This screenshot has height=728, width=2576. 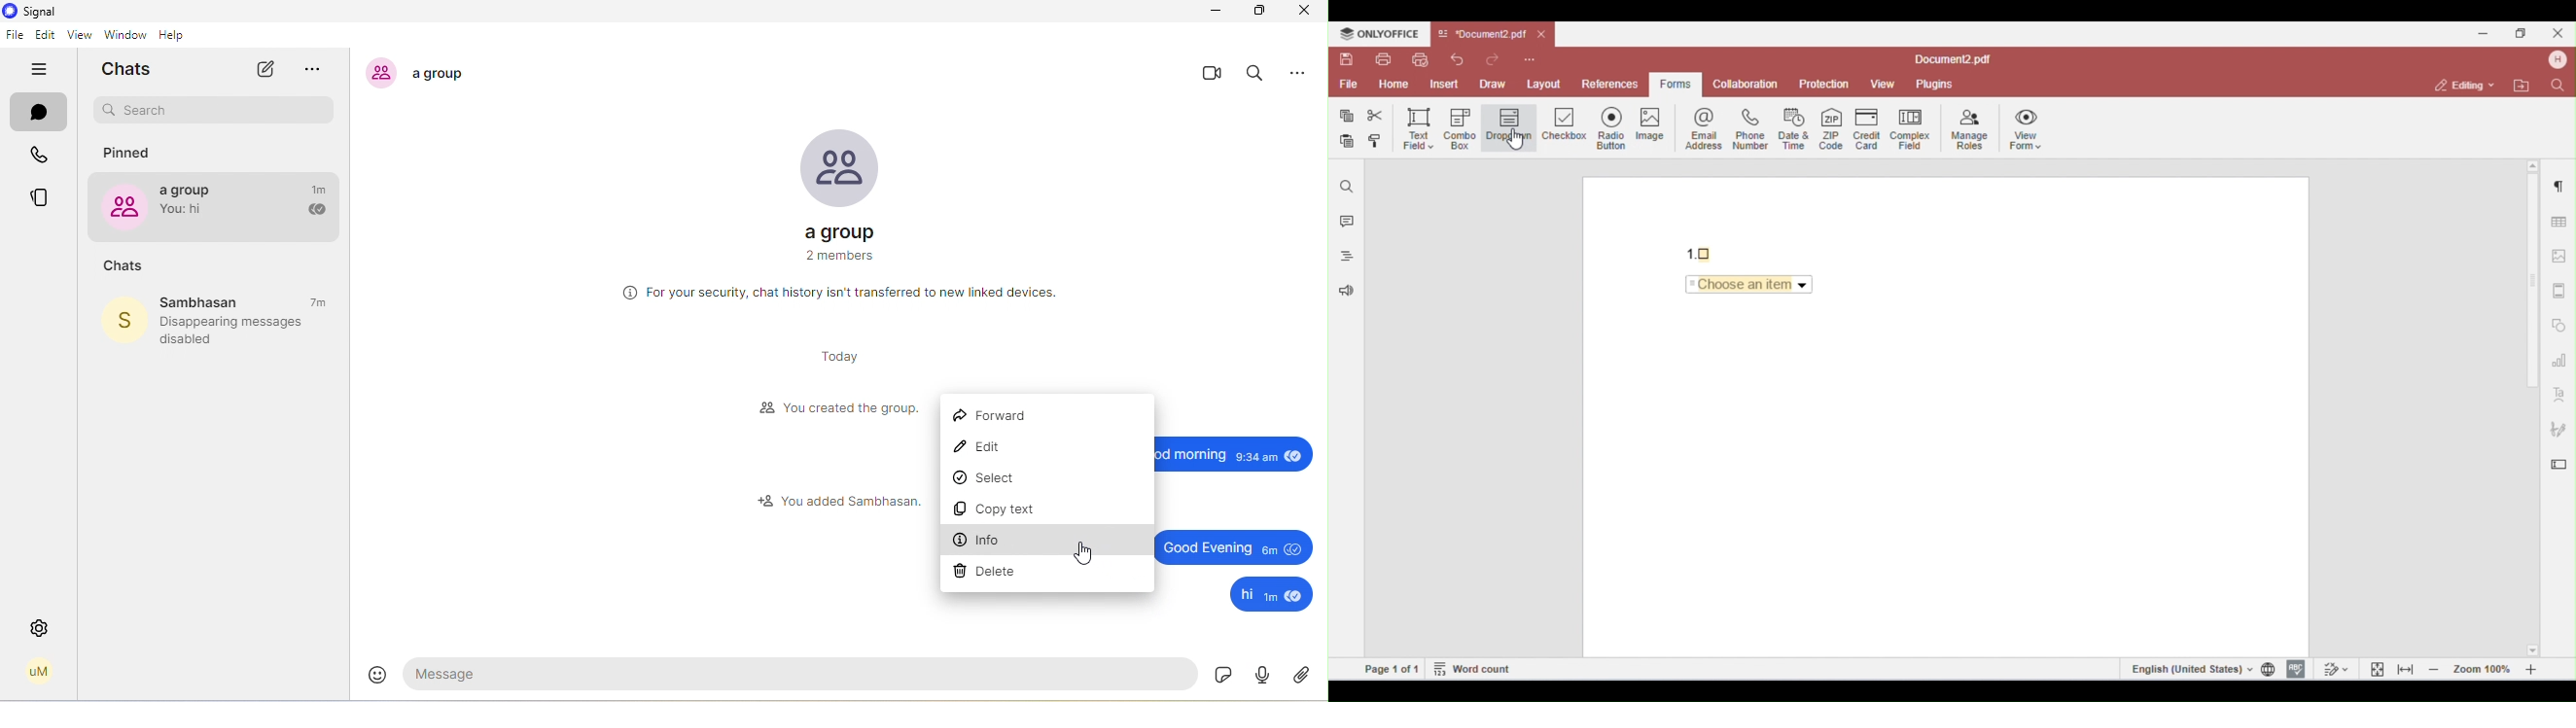 I want to click on search, so click(x=1257, y=75).